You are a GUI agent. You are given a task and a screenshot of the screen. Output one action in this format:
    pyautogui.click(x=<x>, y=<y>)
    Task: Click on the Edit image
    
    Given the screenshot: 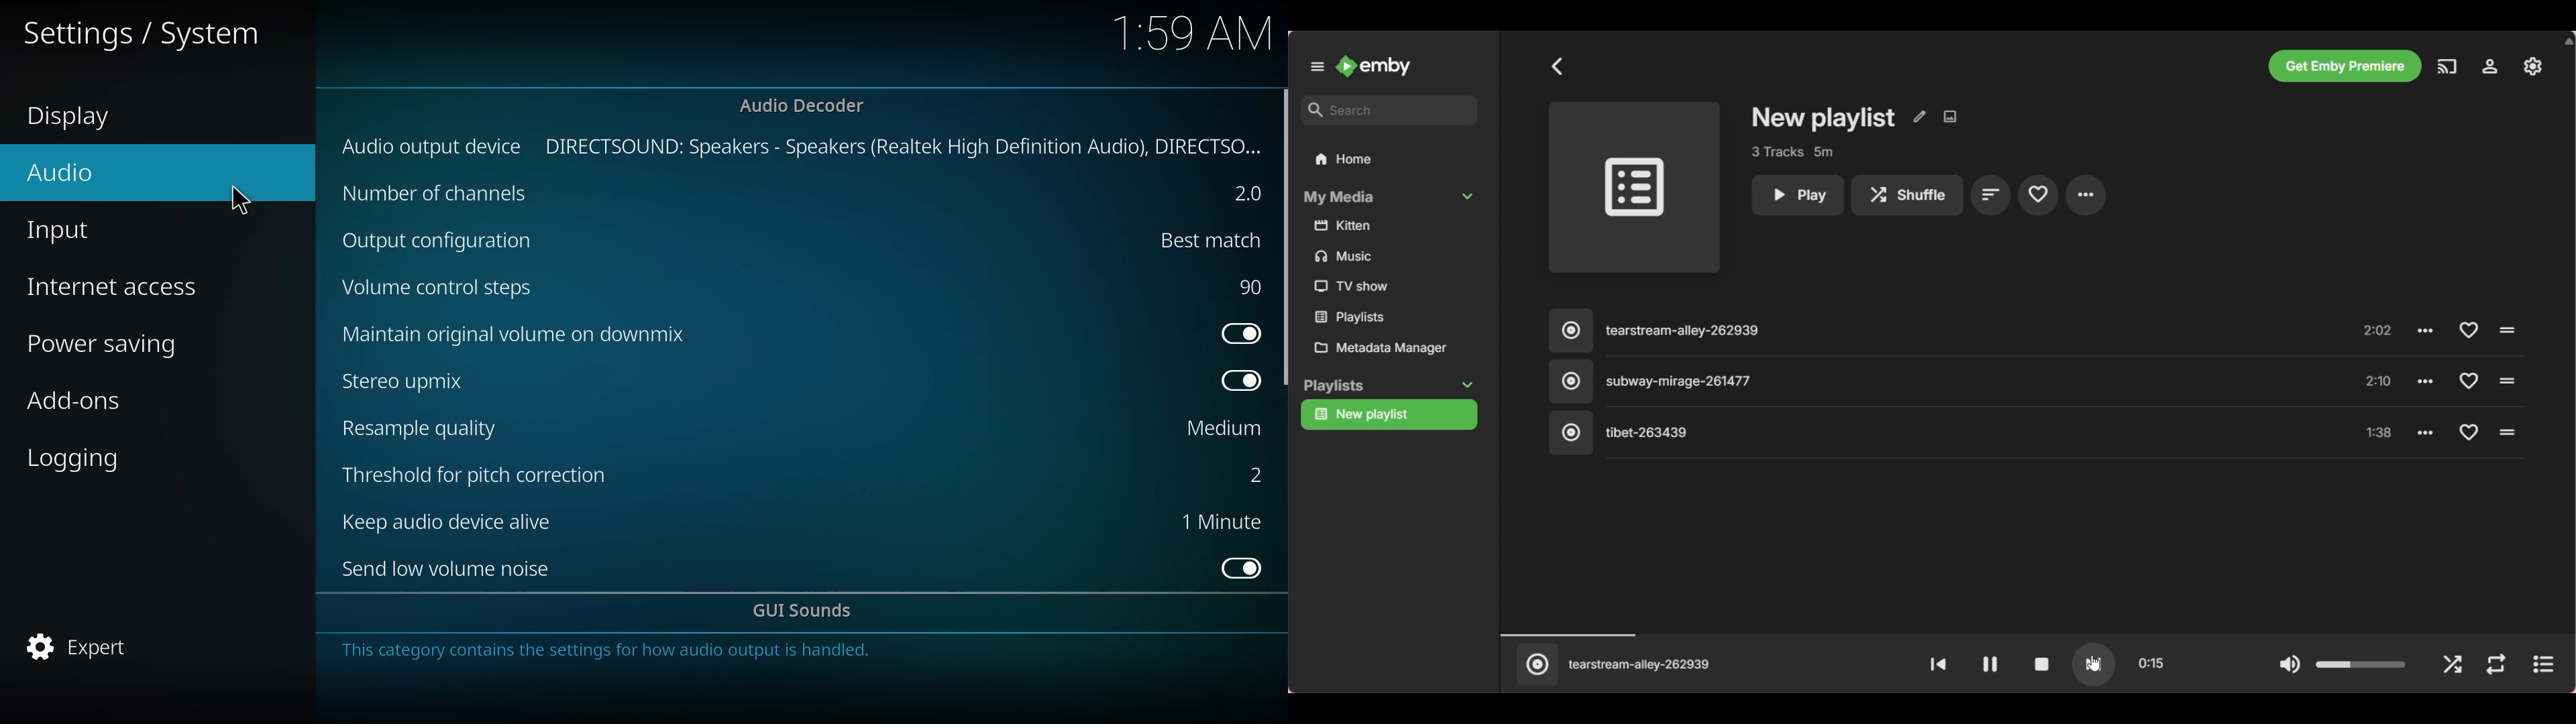 What is the action you would take?
    pyautogui.click(x=1949, y=117)
    